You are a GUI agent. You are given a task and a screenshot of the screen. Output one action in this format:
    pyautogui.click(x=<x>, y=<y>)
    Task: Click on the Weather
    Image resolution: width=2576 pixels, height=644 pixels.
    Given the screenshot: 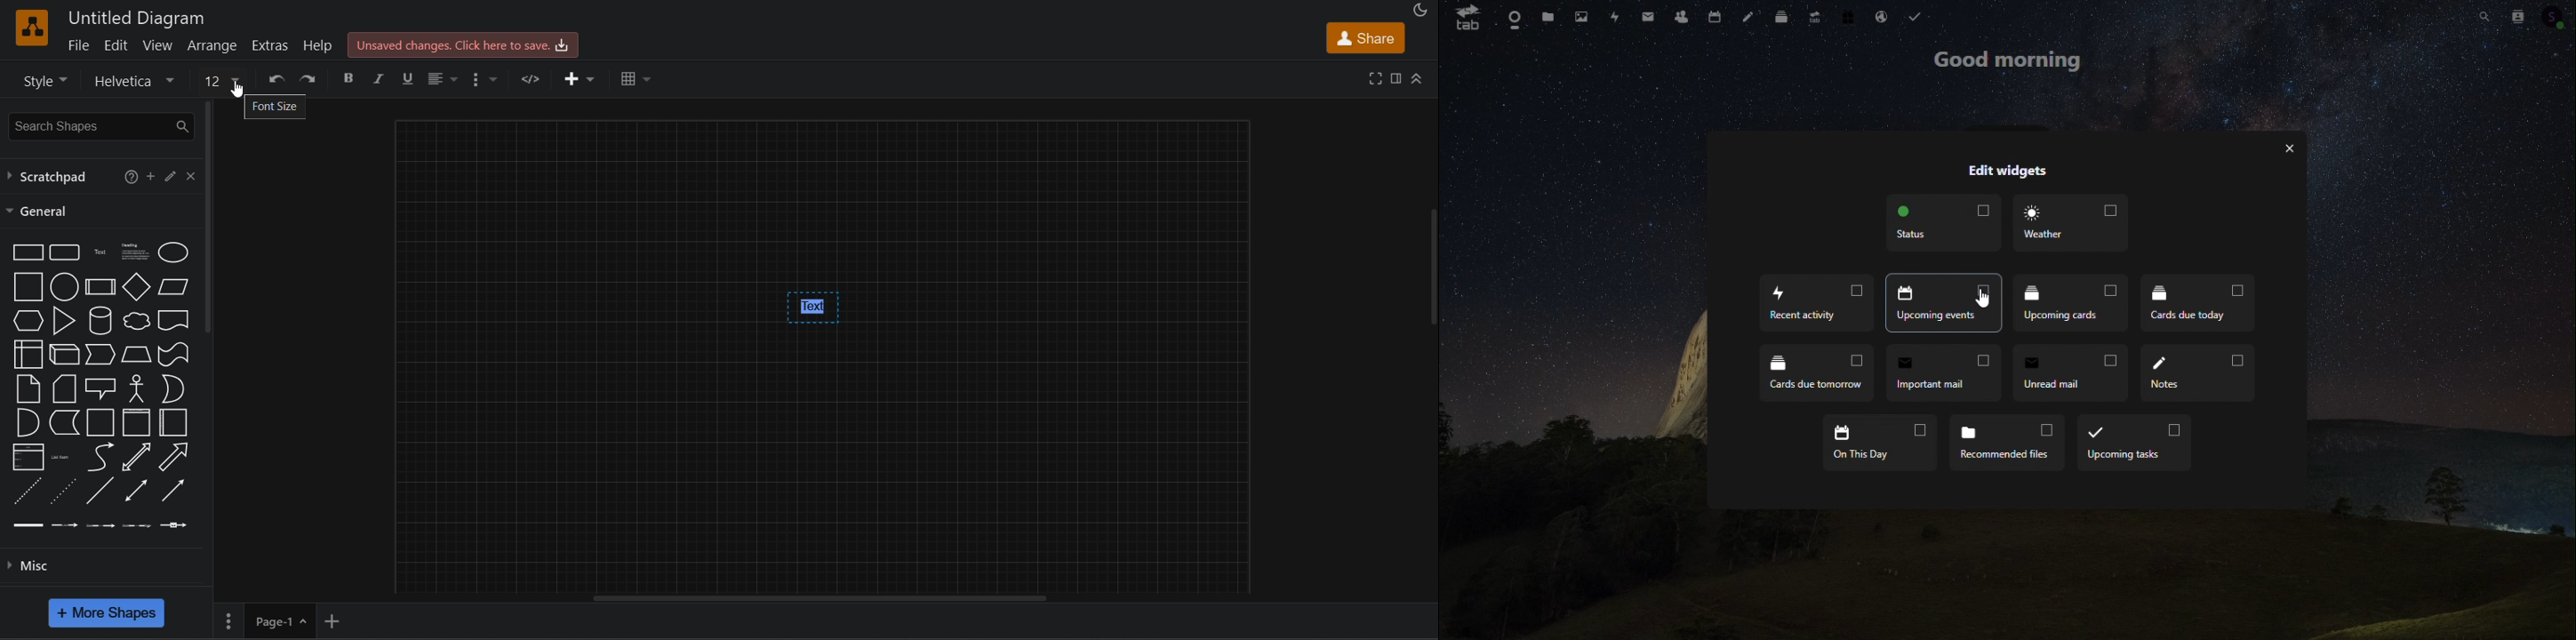 What is the action you would take?
    pyautogui.click(x=2067, y=221)
    